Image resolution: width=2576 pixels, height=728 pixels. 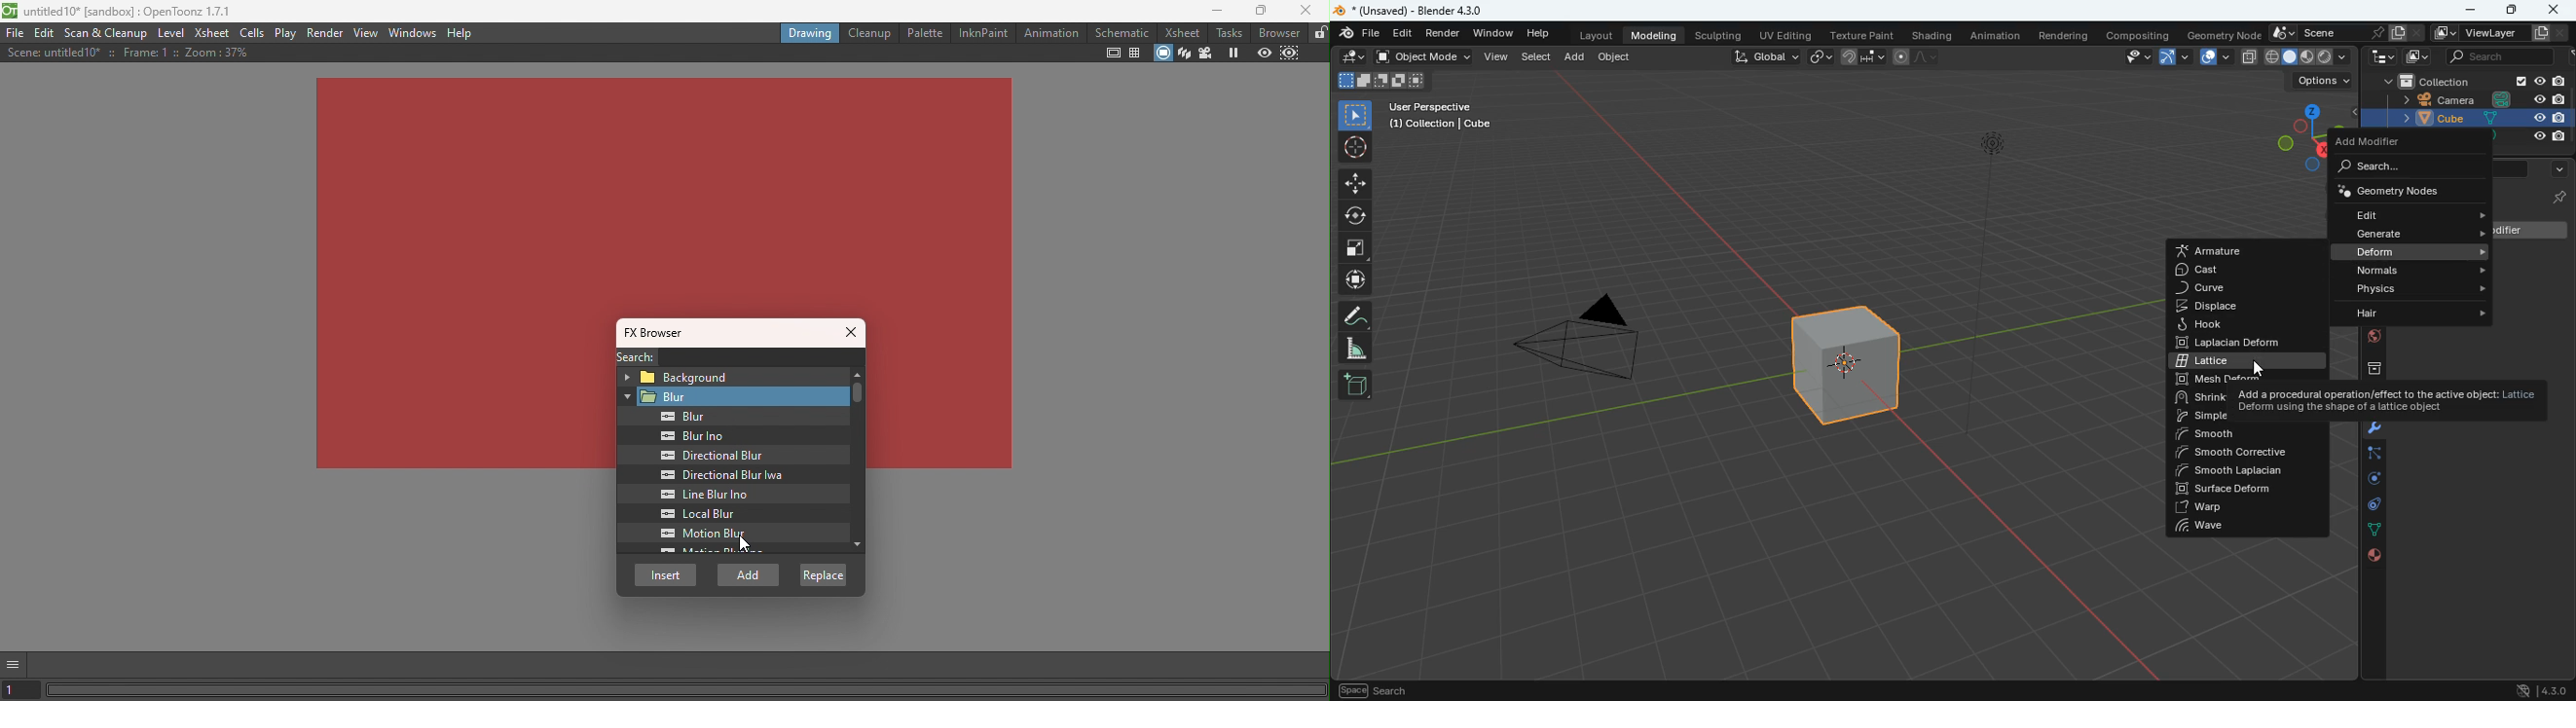 What do you see at coordinates (2468, 11) in the screenshot?
I see `minimize` at bounding box center [2468, 11].